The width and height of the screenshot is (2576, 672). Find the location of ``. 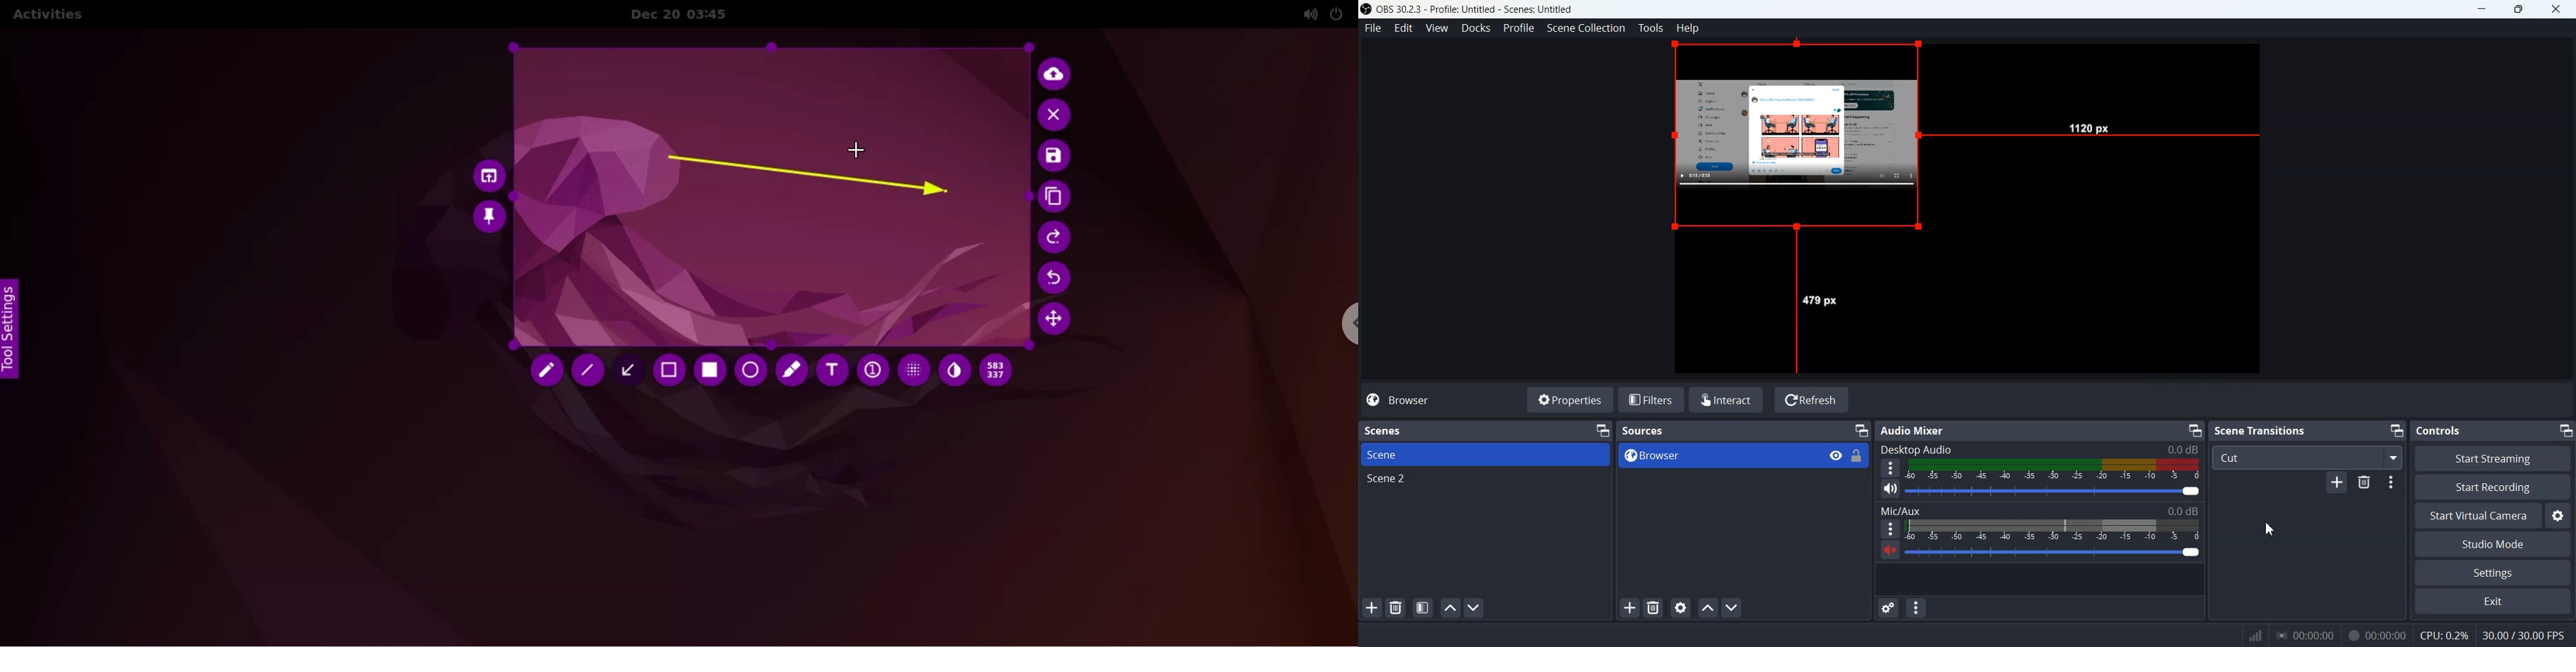

 is located at coordinates (2090, 126).